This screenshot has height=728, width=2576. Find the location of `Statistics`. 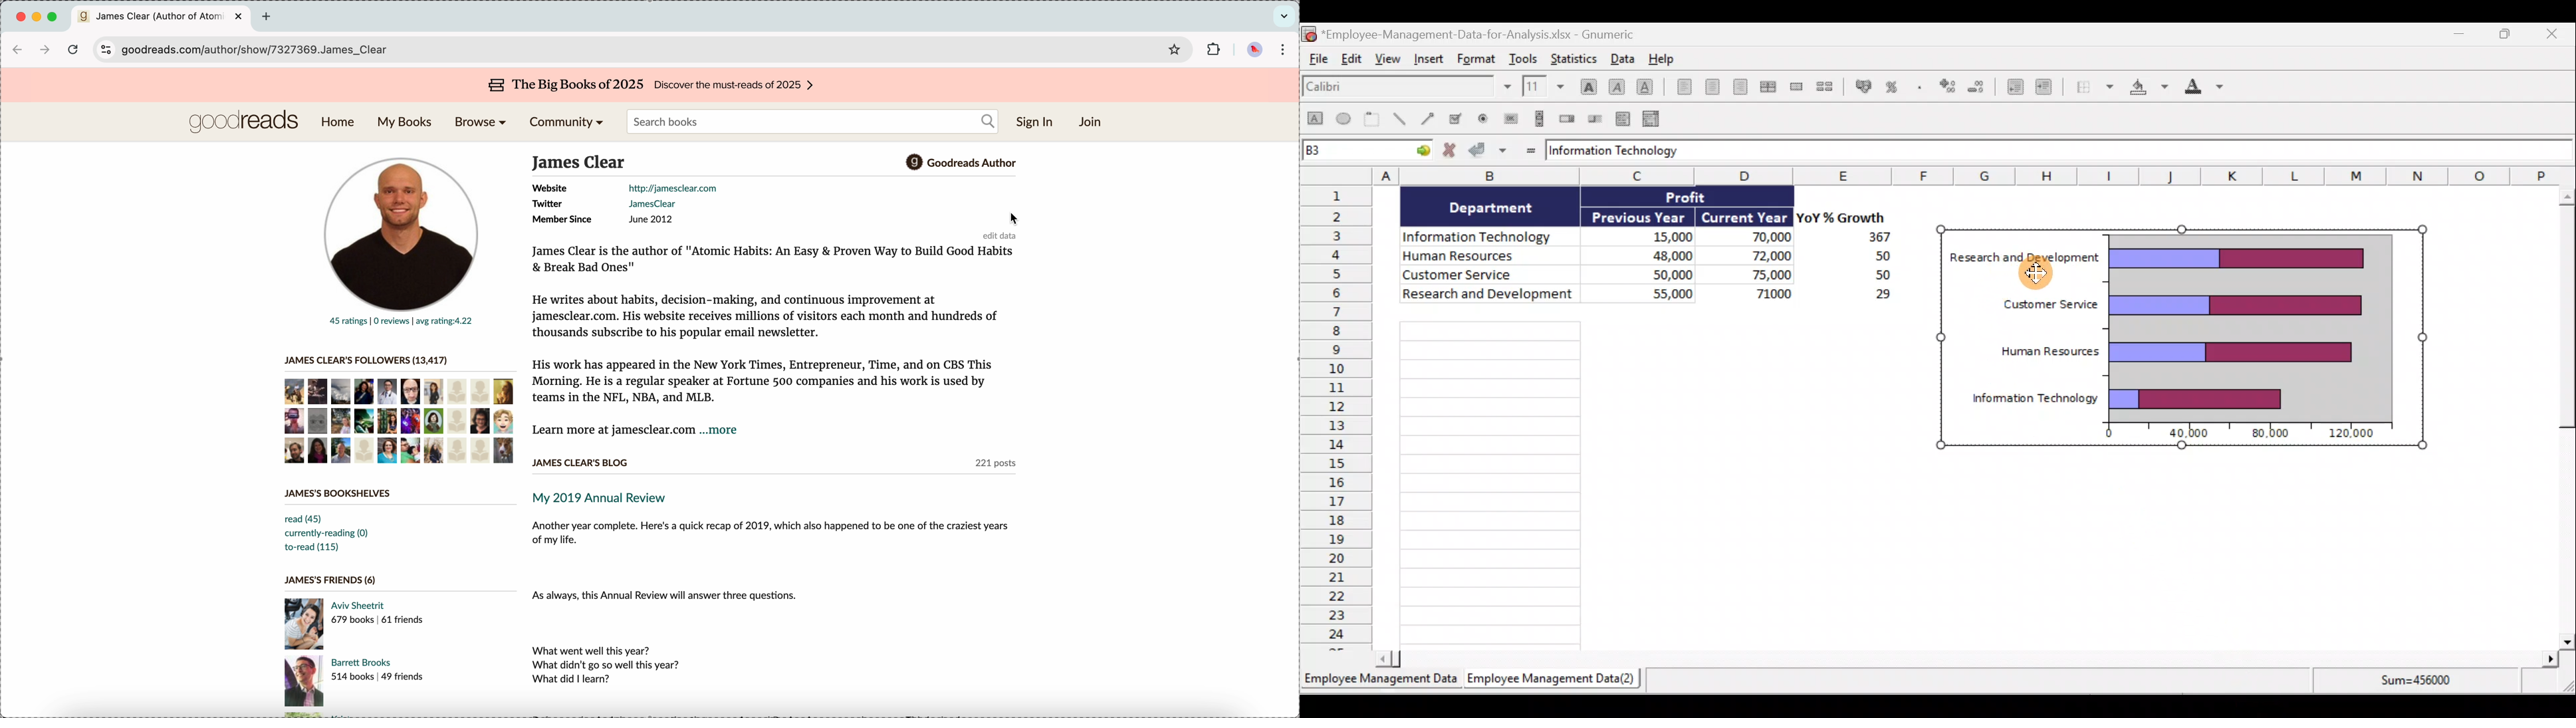

Statistics is located at coordinates (1578, 58).